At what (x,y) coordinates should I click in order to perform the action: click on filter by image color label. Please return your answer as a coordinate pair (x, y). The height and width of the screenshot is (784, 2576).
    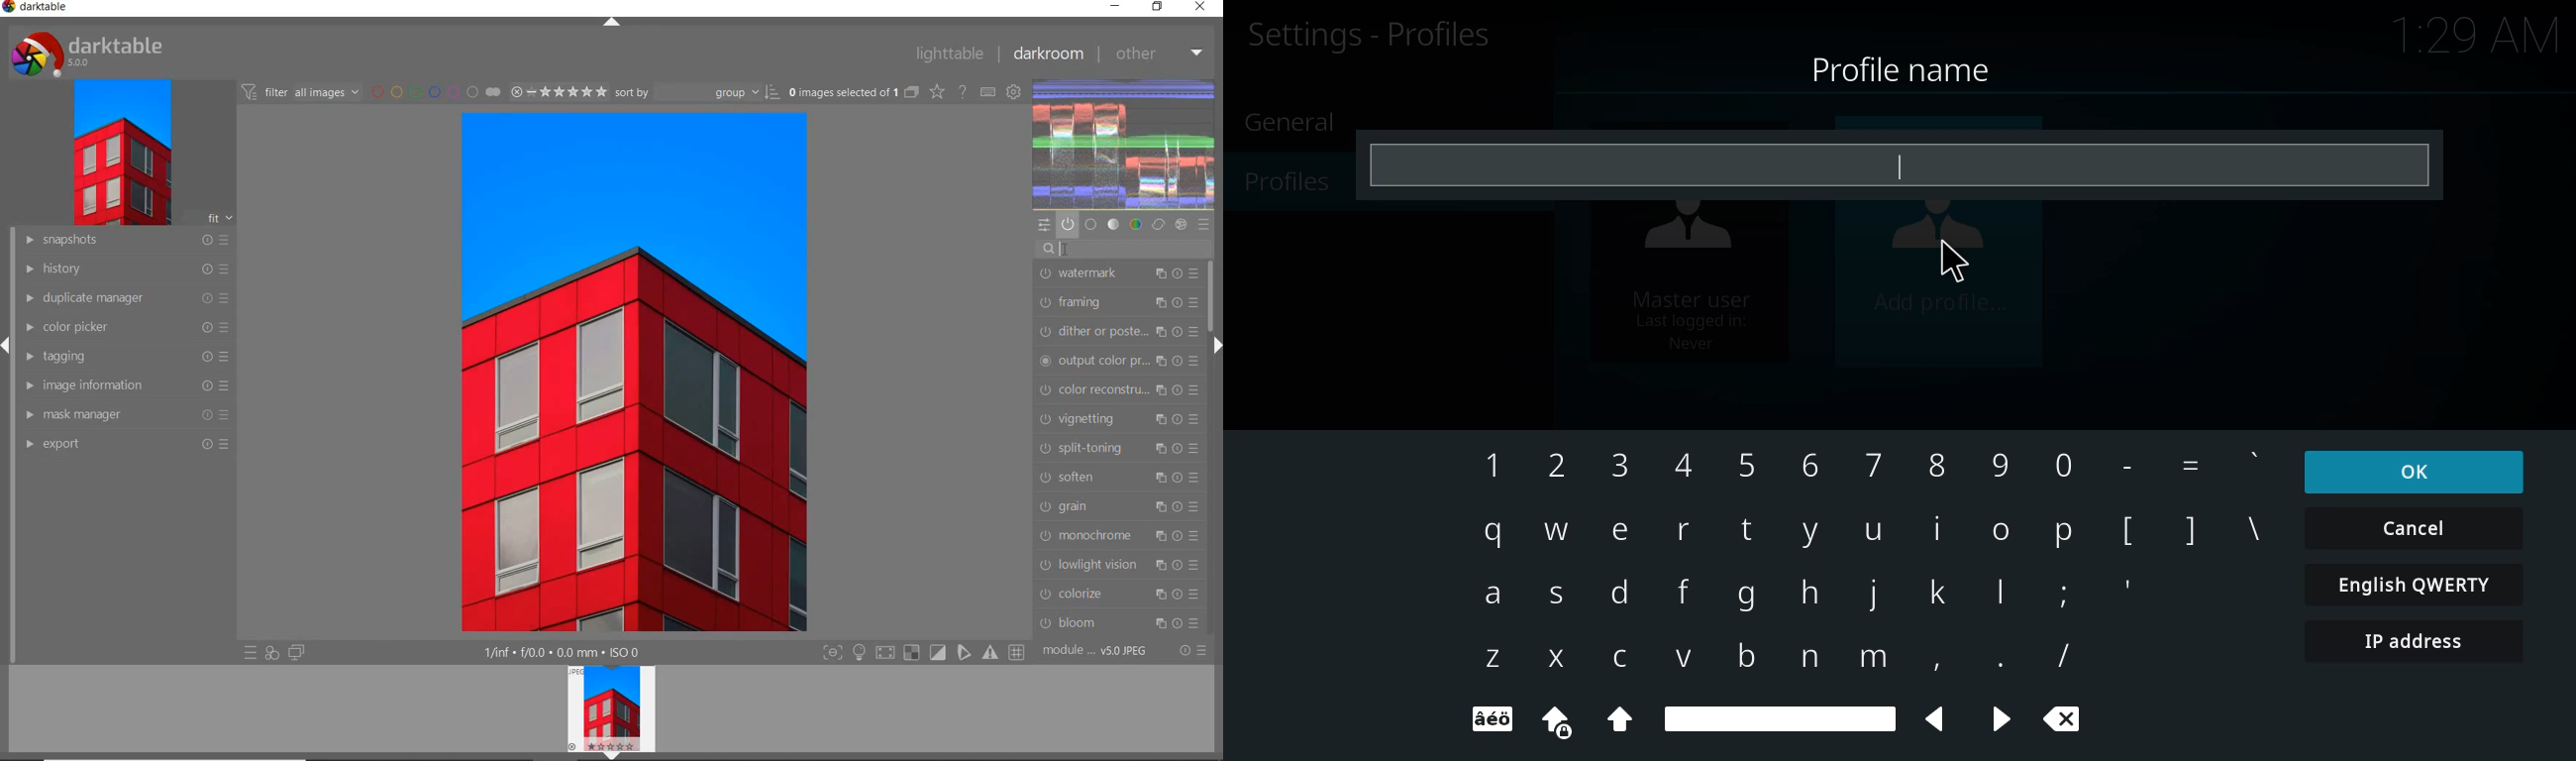
    Looking at the image, I should click on (436, 92).